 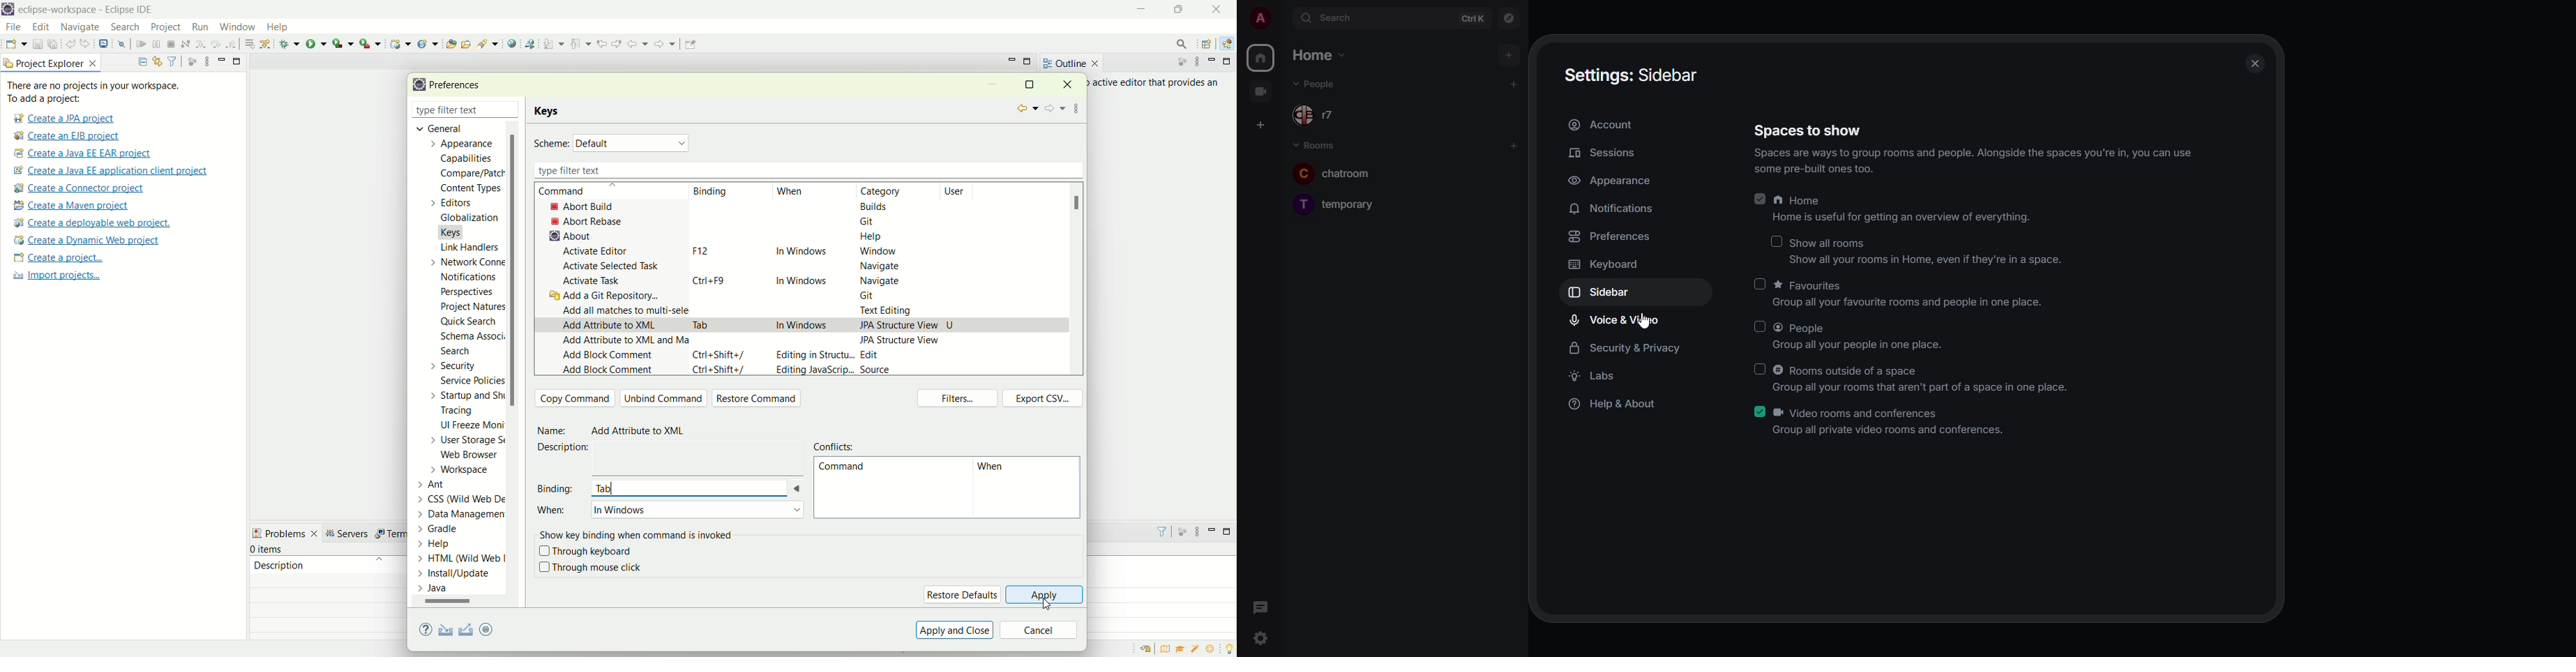 I want to click on drop to frames, so click(x=251, y=44).